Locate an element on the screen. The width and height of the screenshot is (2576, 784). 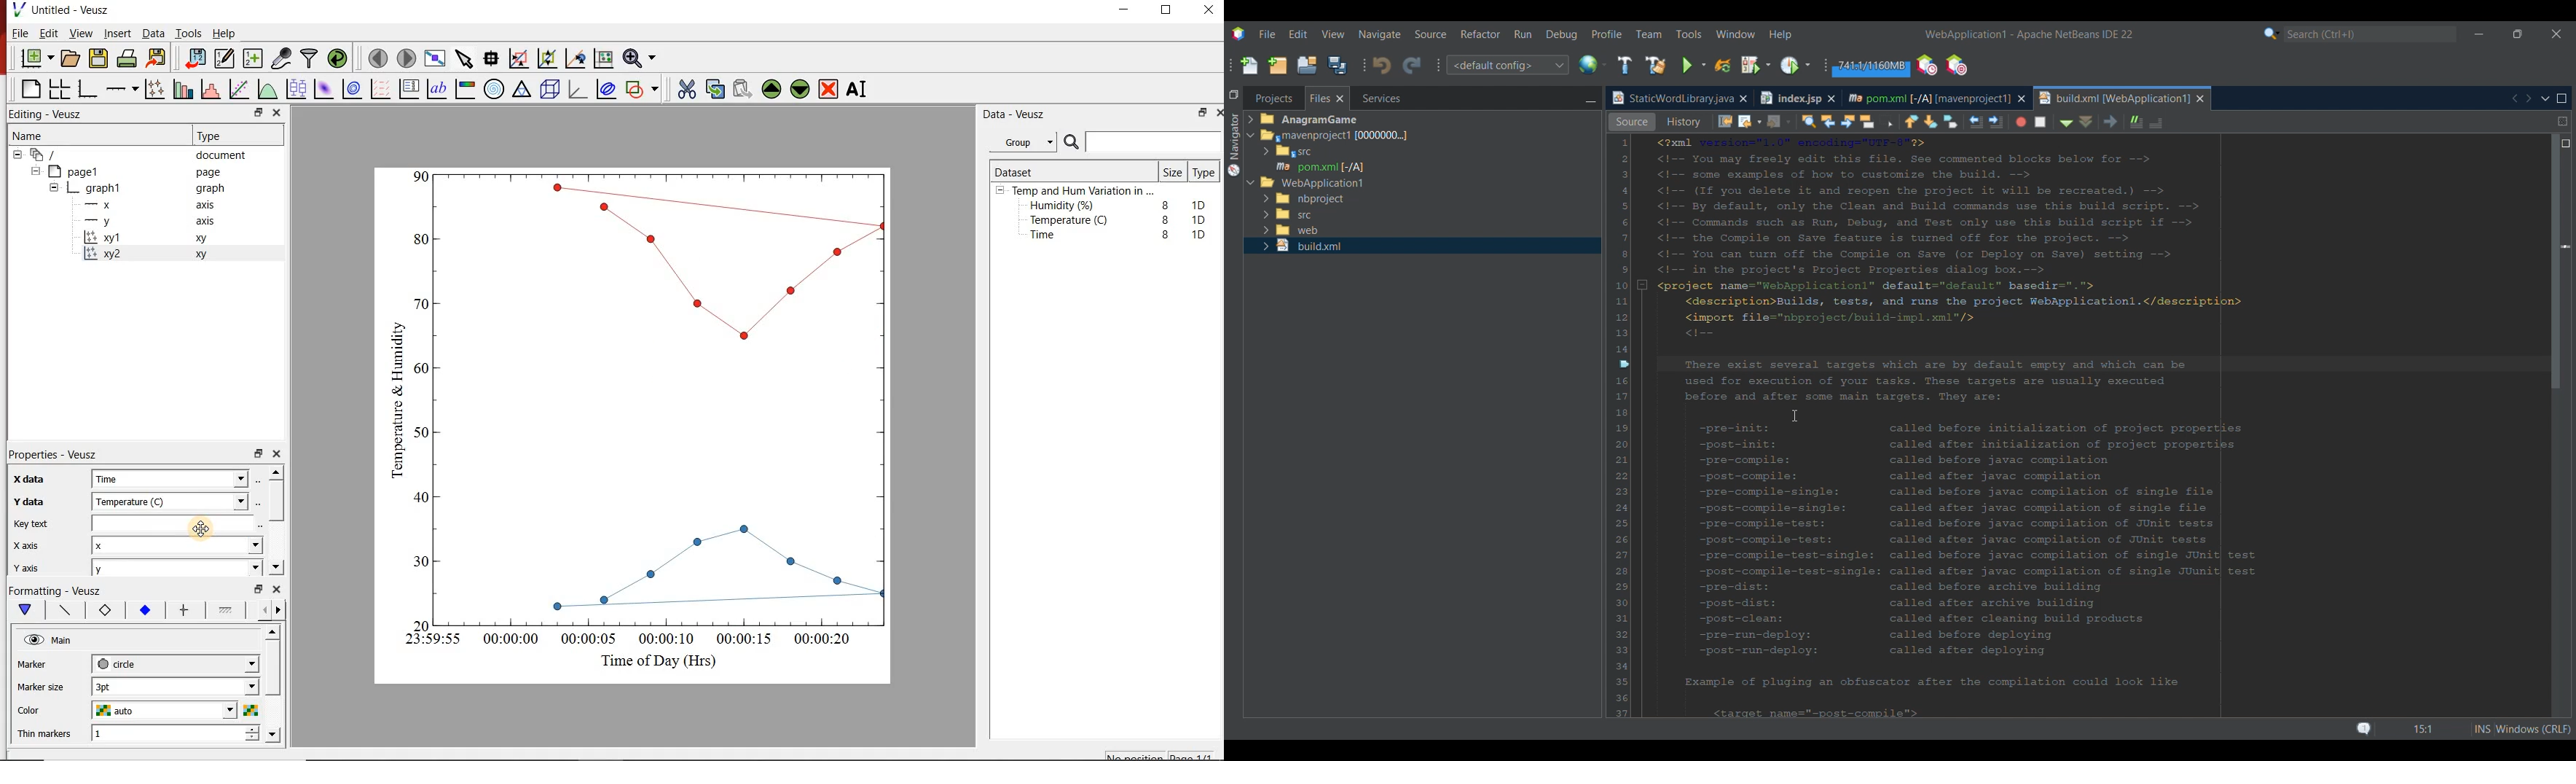
Type is located at coordinates (1204, 173).